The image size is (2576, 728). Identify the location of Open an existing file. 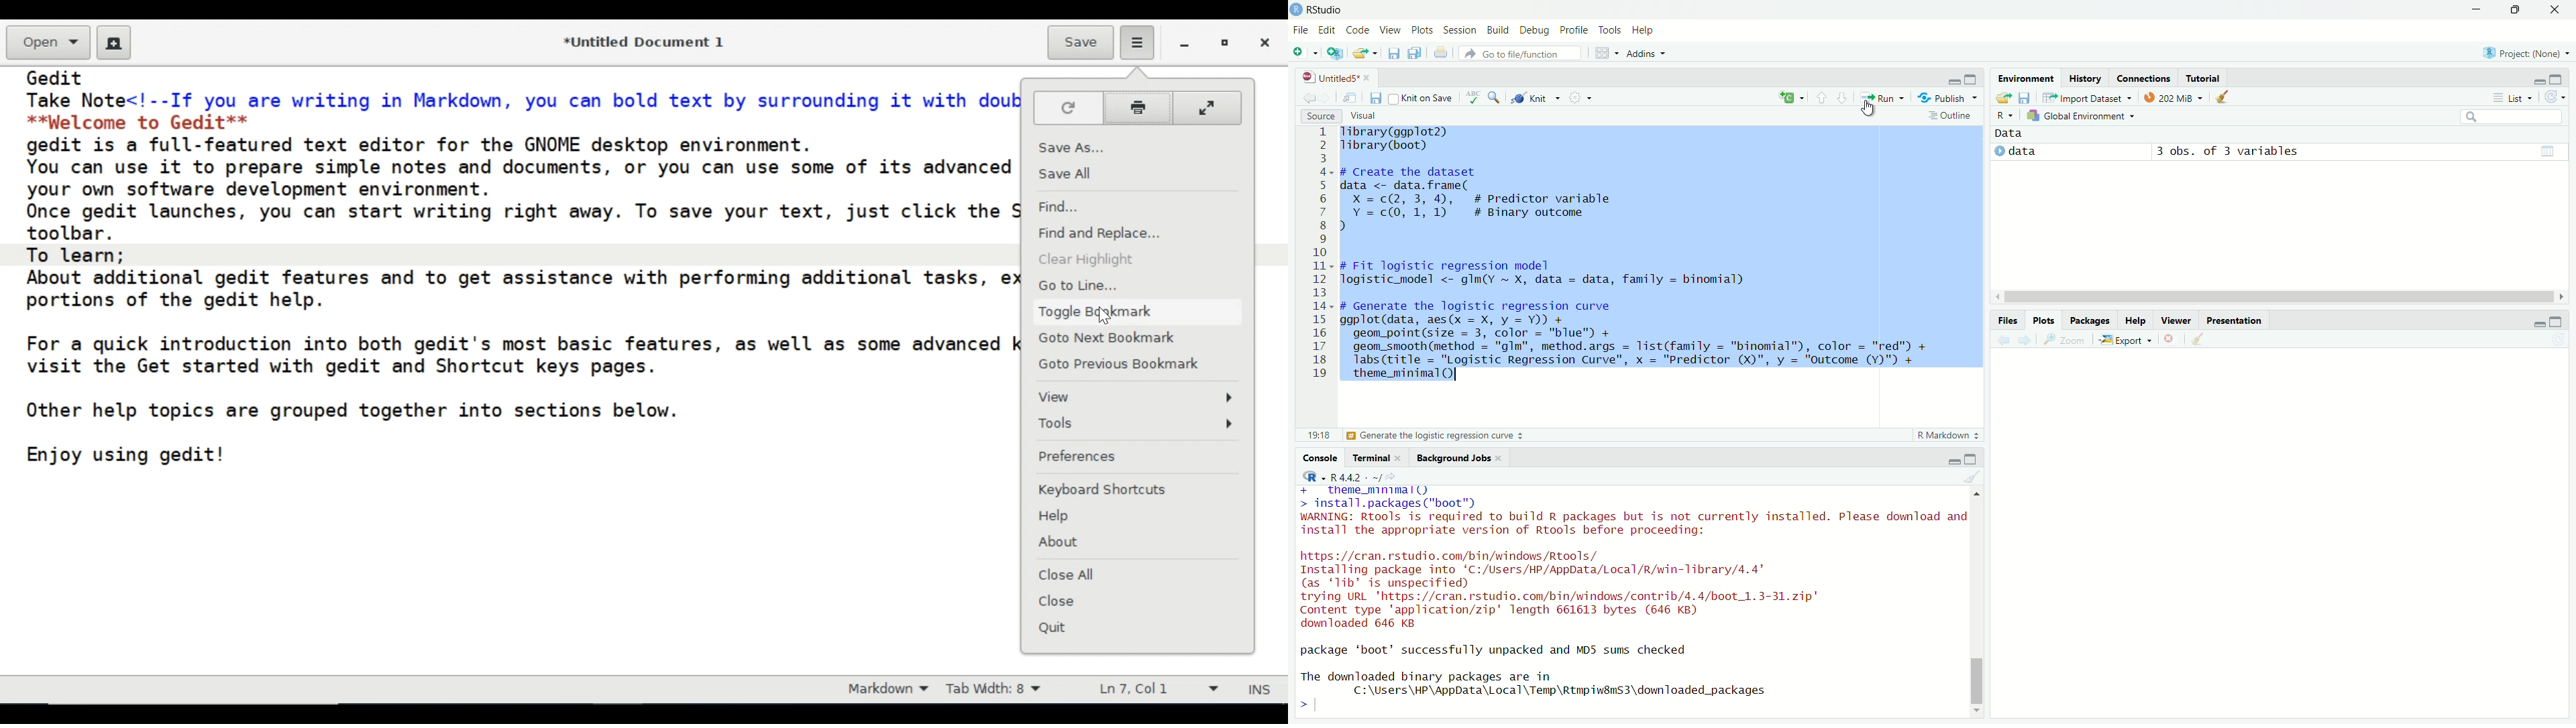
(1359, 54).